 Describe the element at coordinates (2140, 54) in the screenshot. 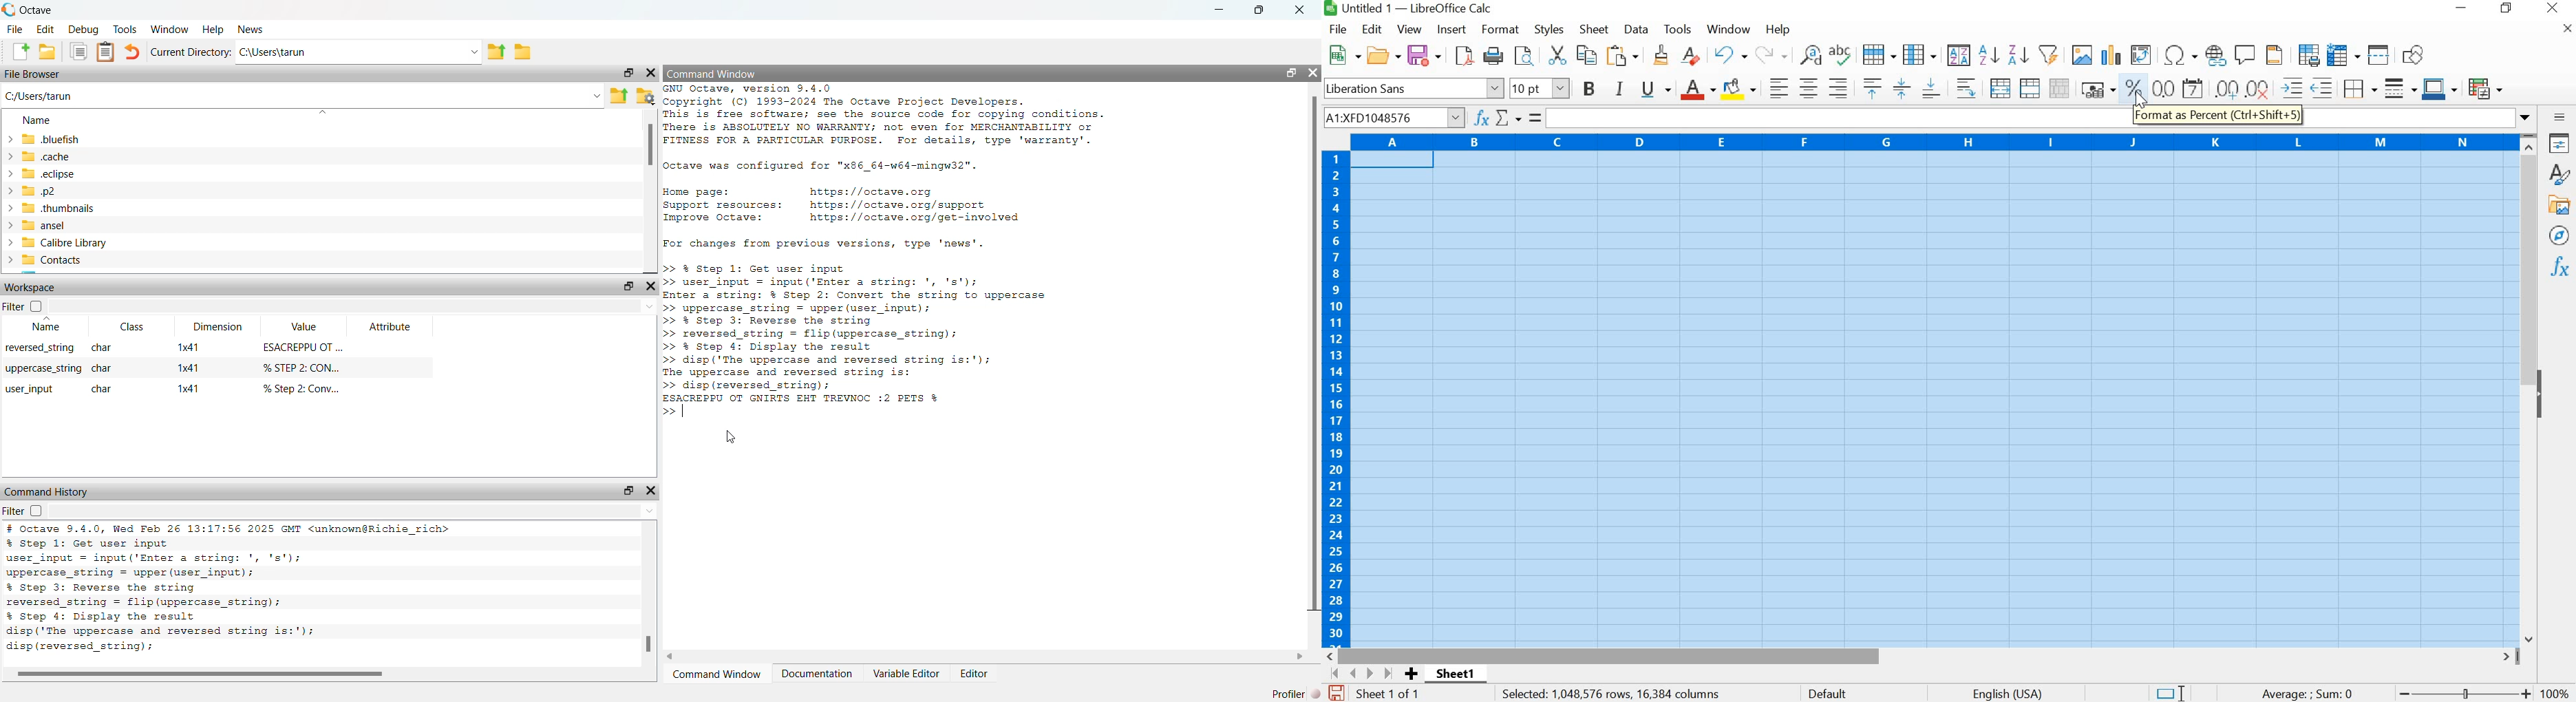

I see `Insert or Edit Pivot Table` at that location.